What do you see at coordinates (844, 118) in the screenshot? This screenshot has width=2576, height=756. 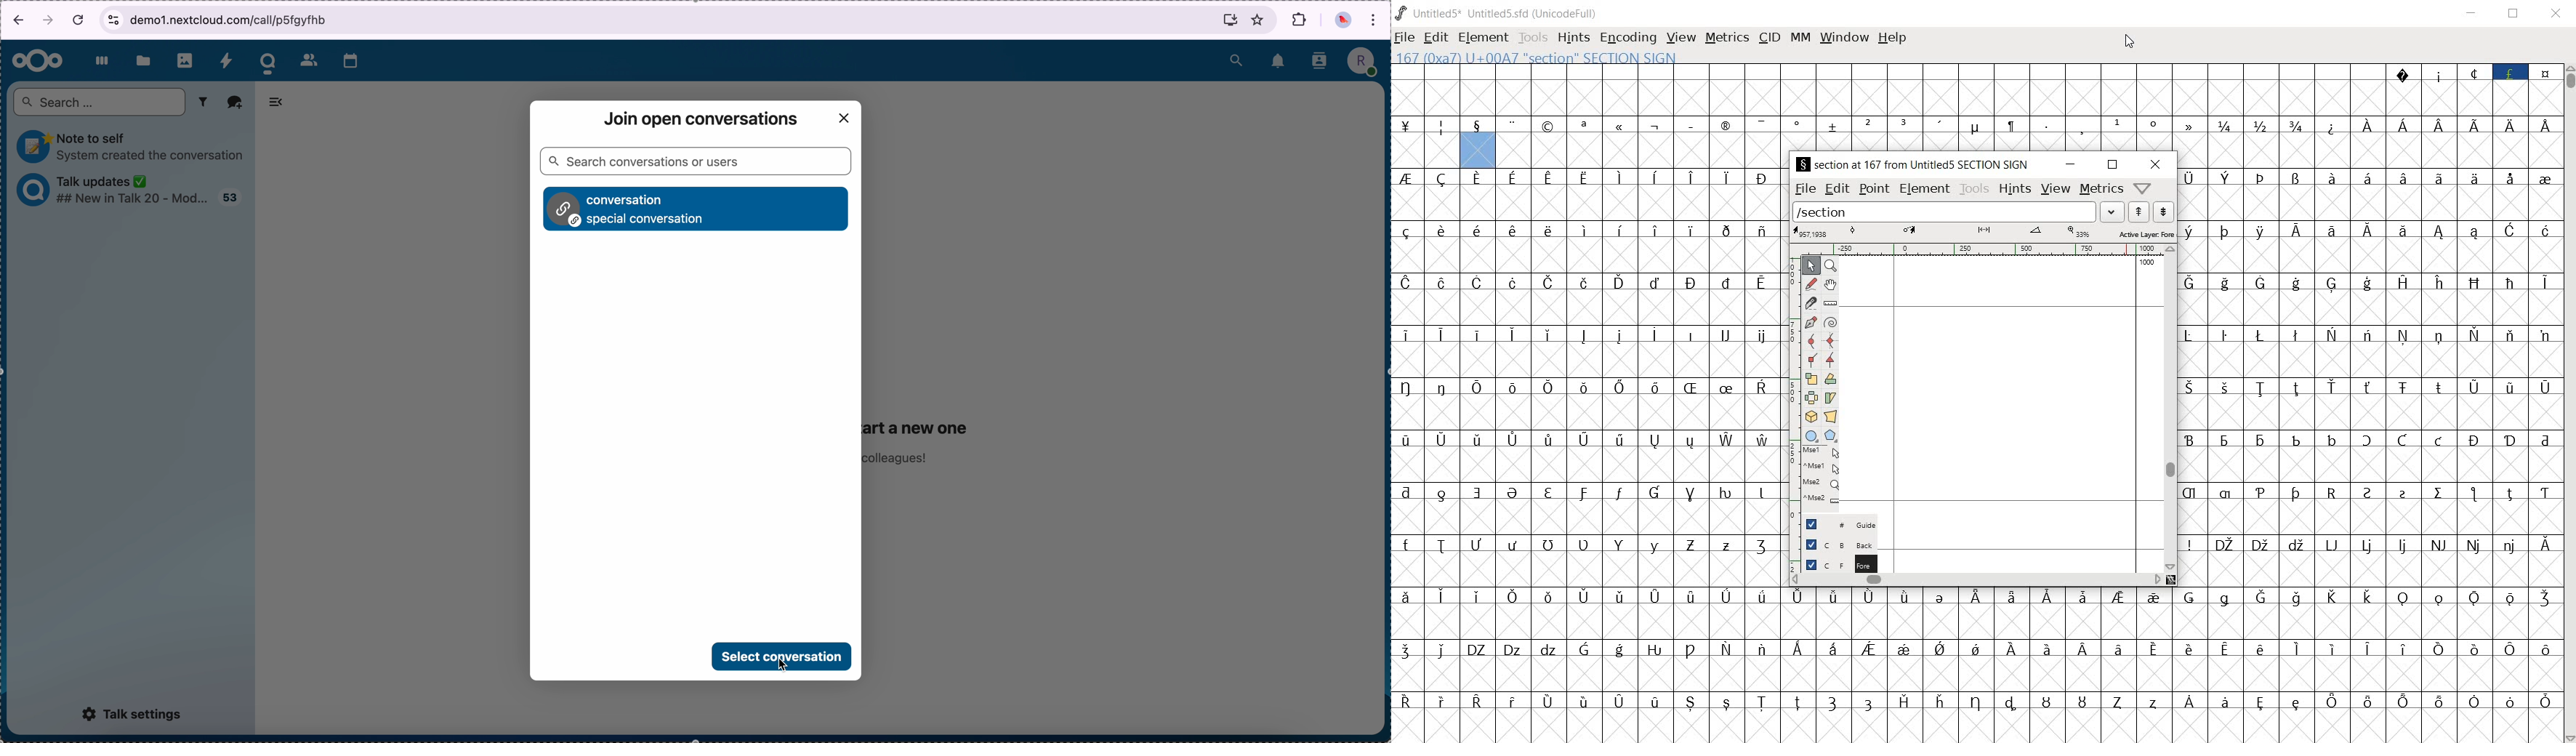 I see `close` at bounding box center [844, 118].